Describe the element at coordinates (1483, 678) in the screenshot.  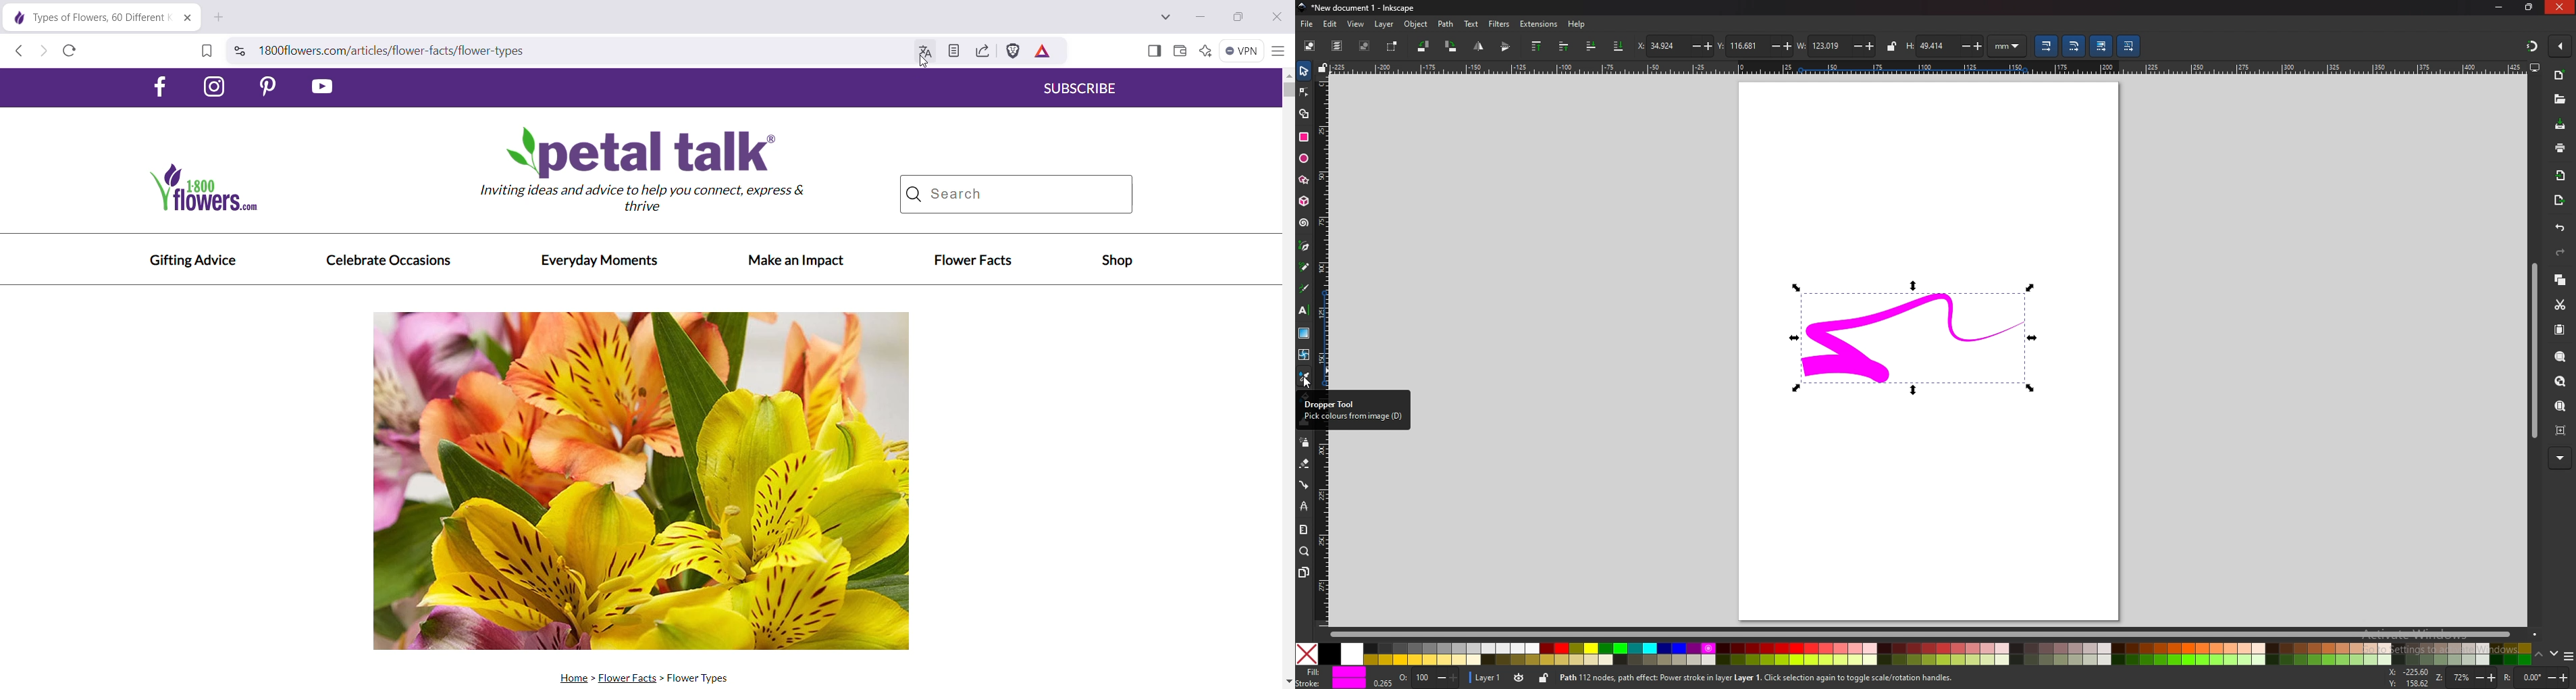
I see `layer` at that location.